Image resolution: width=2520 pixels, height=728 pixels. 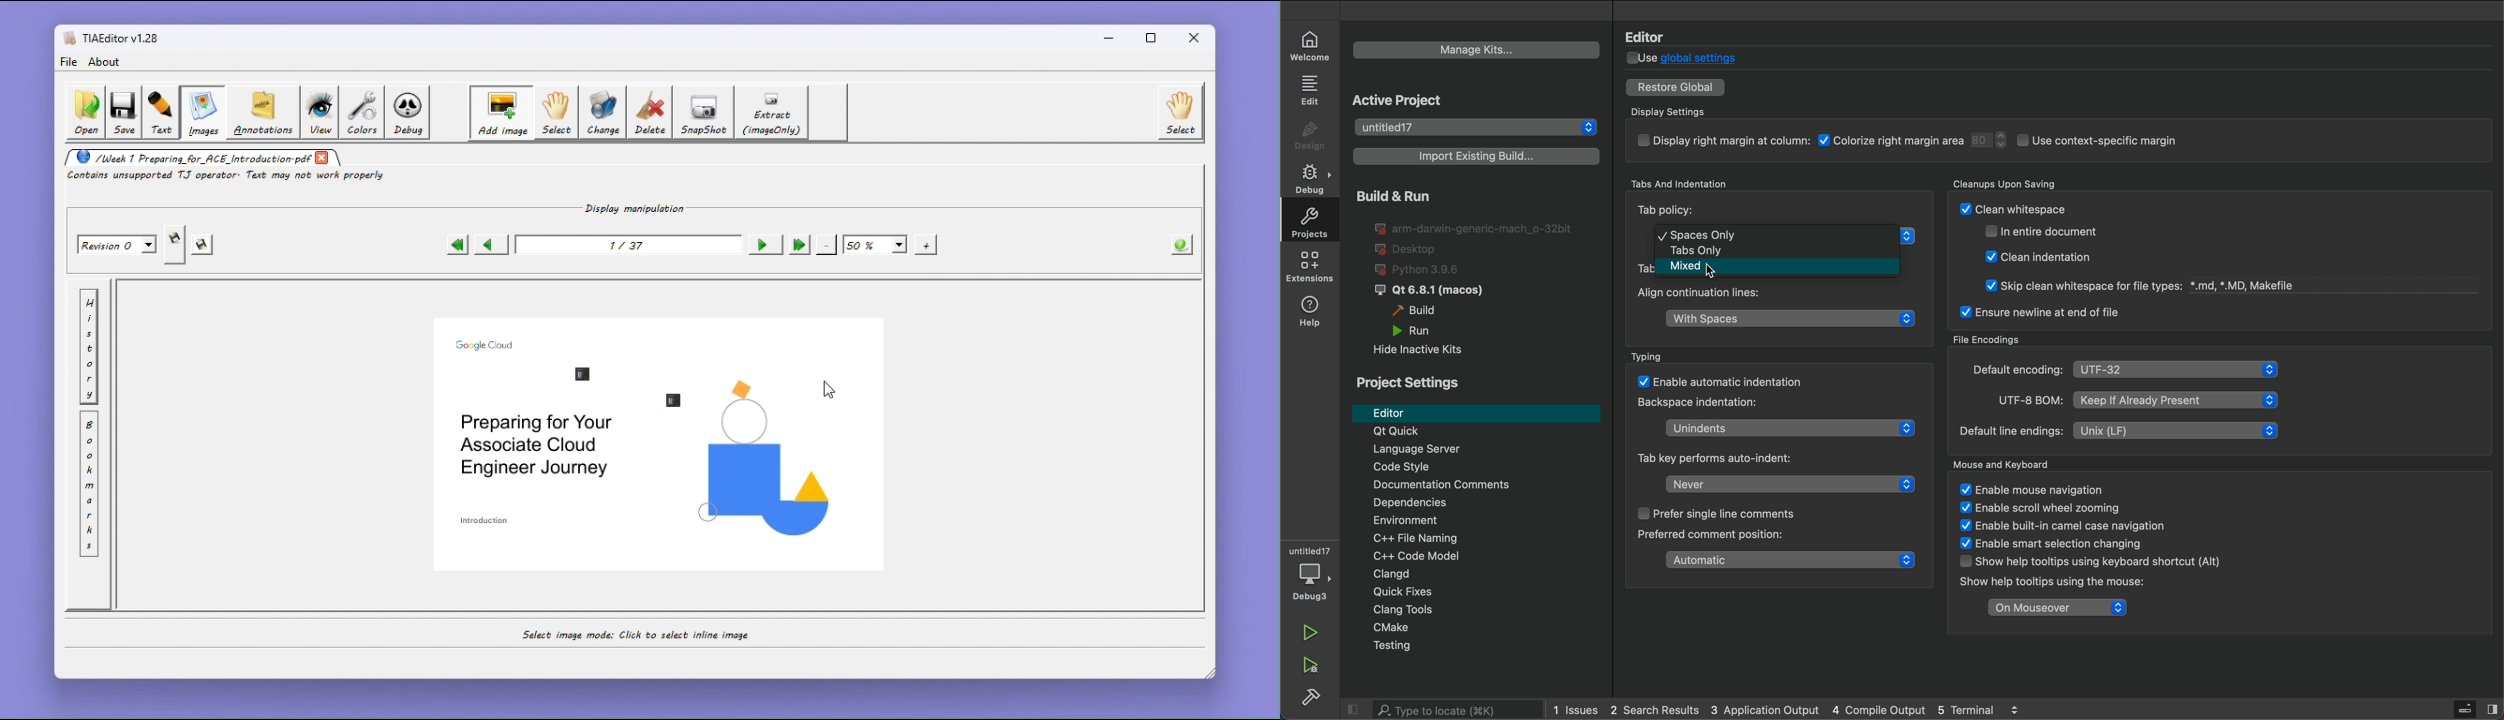 I want to click on search results, so click(x=1656, y=711).